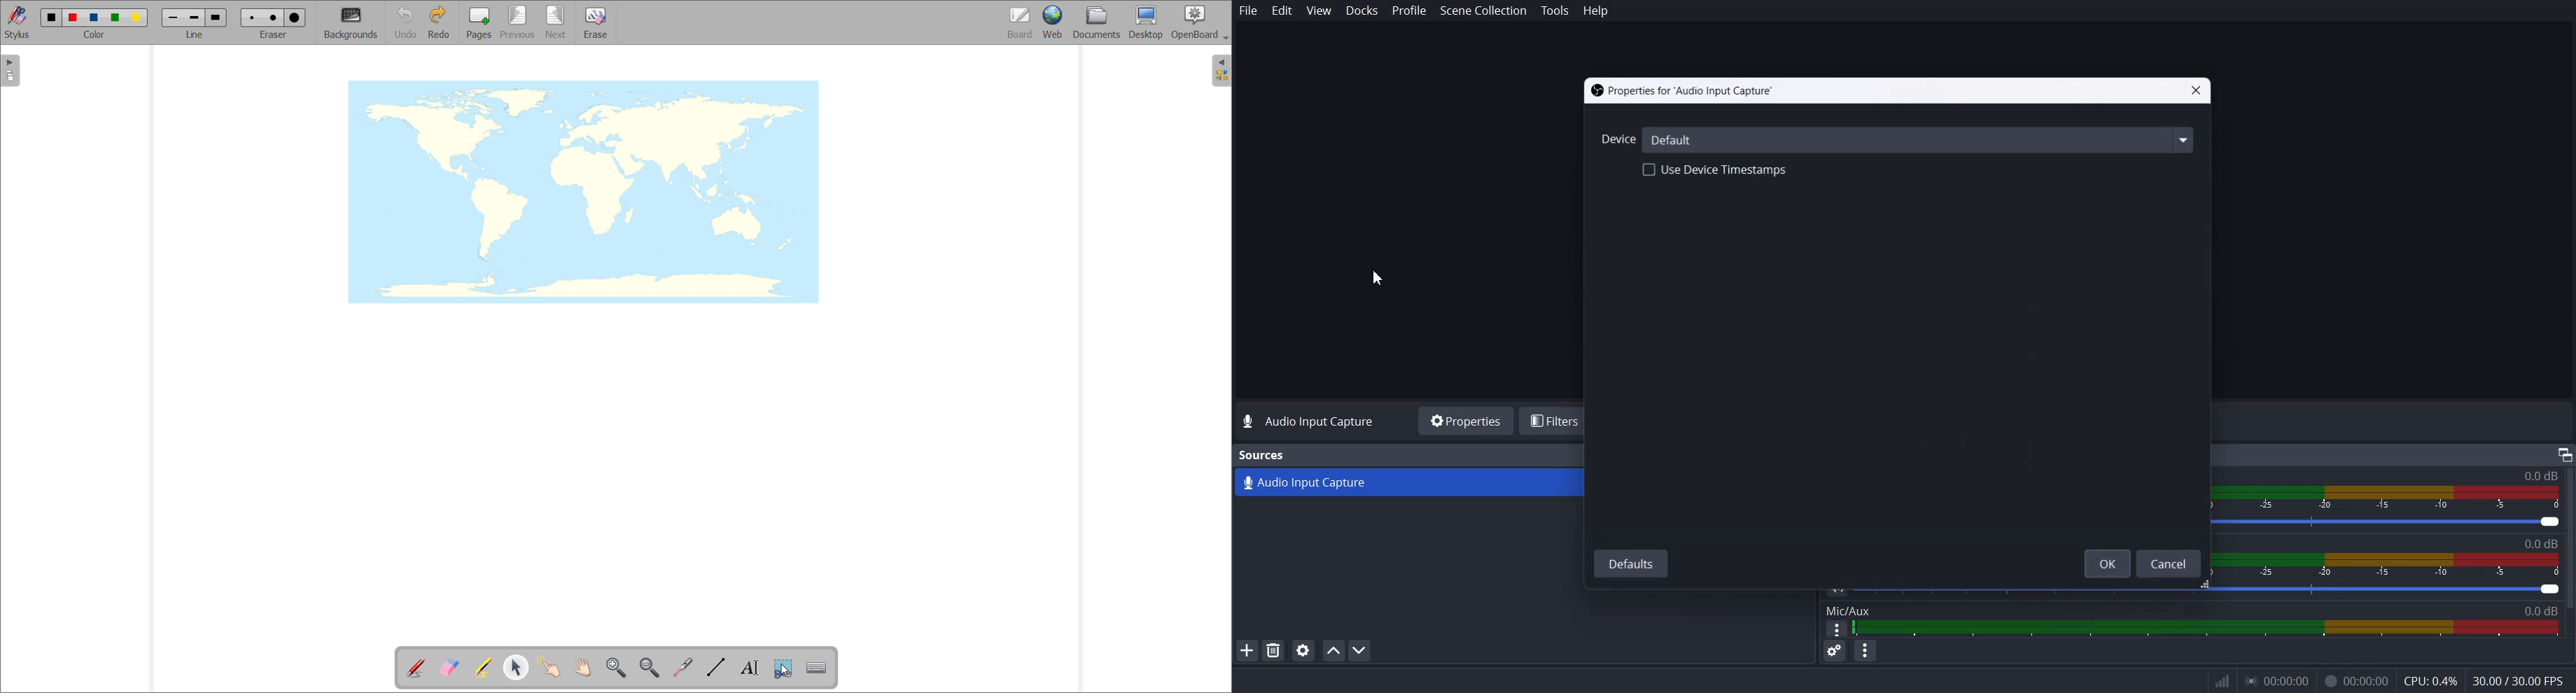 The height and width of the screenshot is (700, 2576). What do you see at coordinates (1847, 610) in the screenshot?
I see `Mic/Aux` at bounding box center [1847, 610].